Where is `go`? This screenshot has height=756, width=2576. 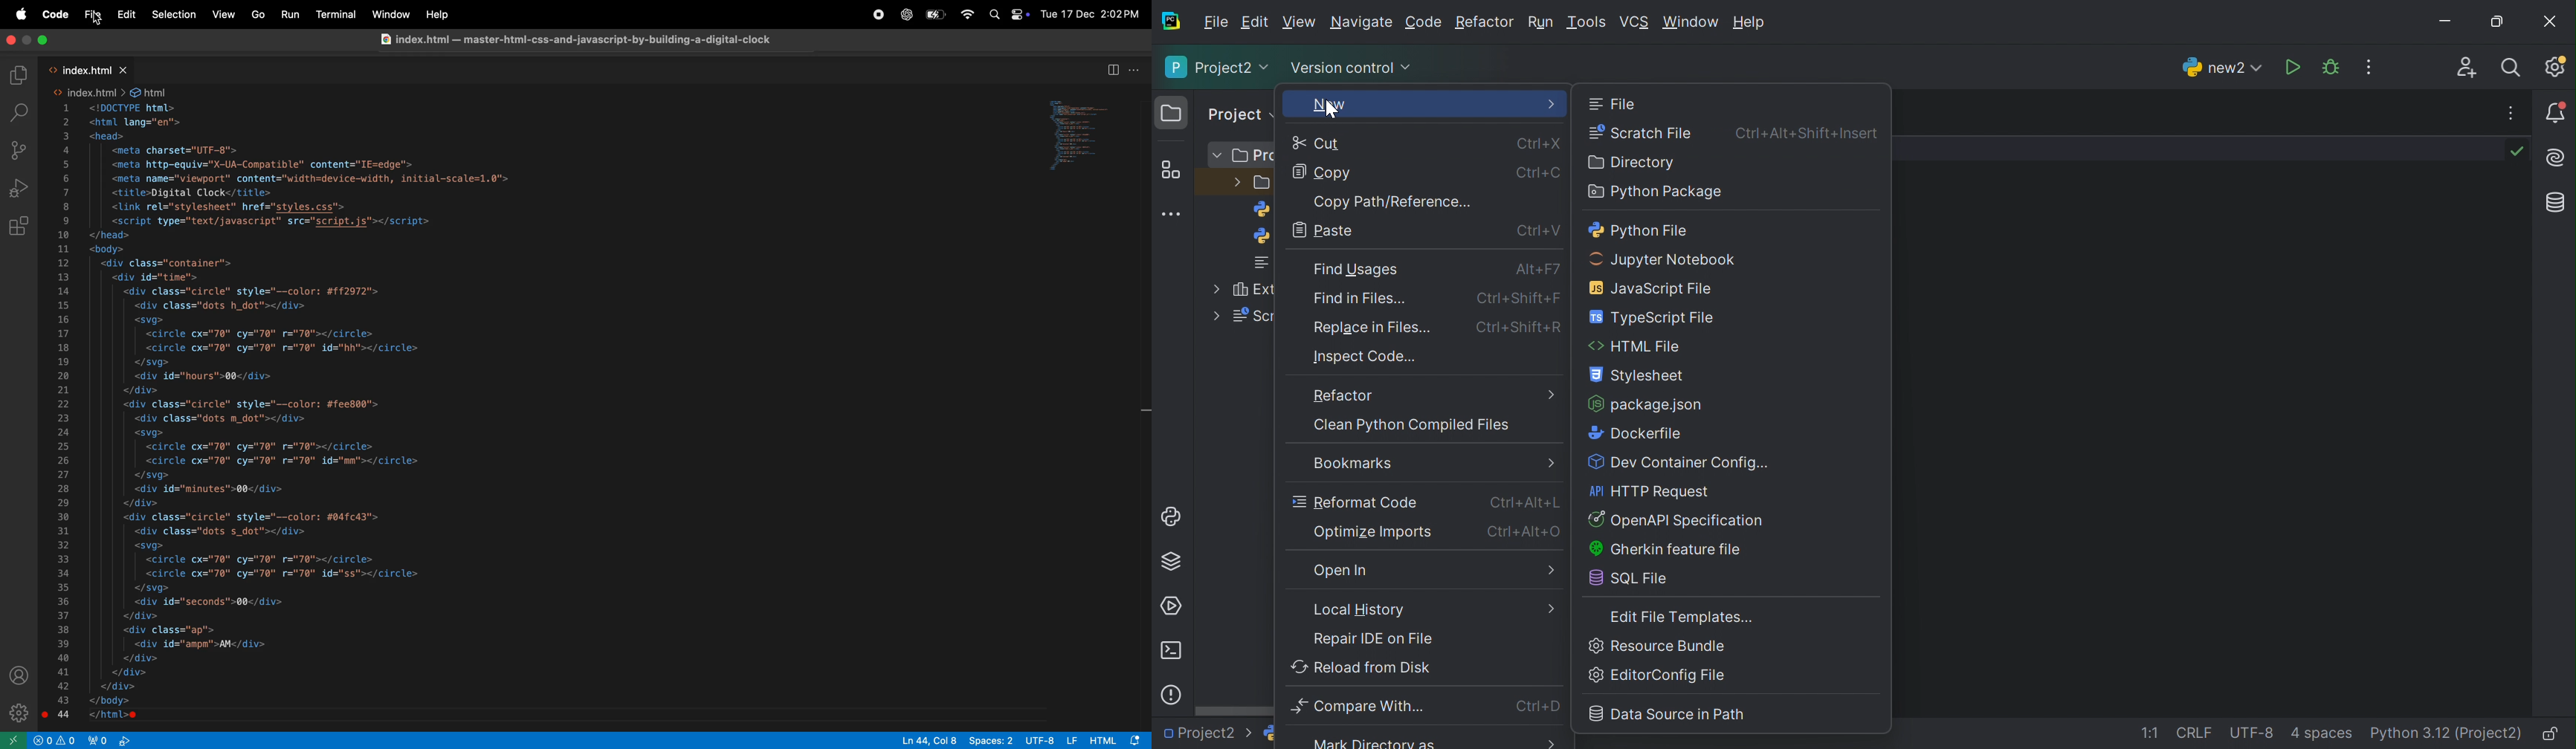 go is located at coordinates (259, 15).